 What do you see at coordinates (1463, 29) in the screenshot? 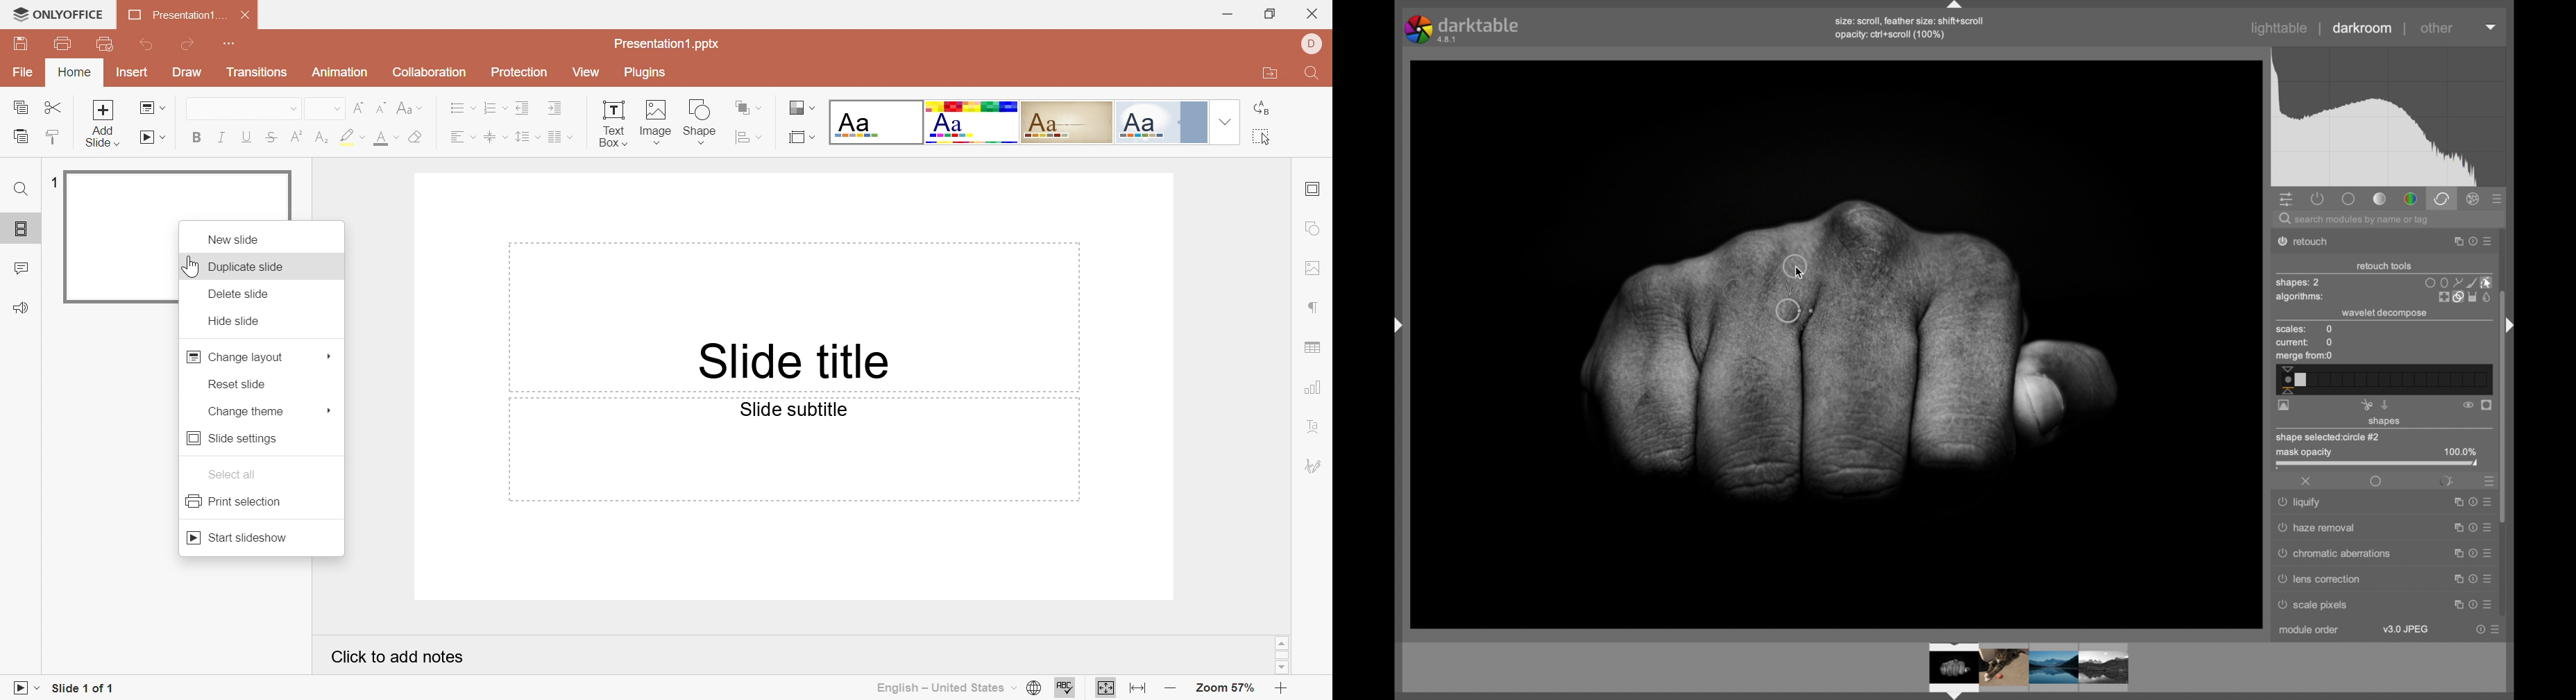
I see `darktable` at bounding box center [1463, 29].